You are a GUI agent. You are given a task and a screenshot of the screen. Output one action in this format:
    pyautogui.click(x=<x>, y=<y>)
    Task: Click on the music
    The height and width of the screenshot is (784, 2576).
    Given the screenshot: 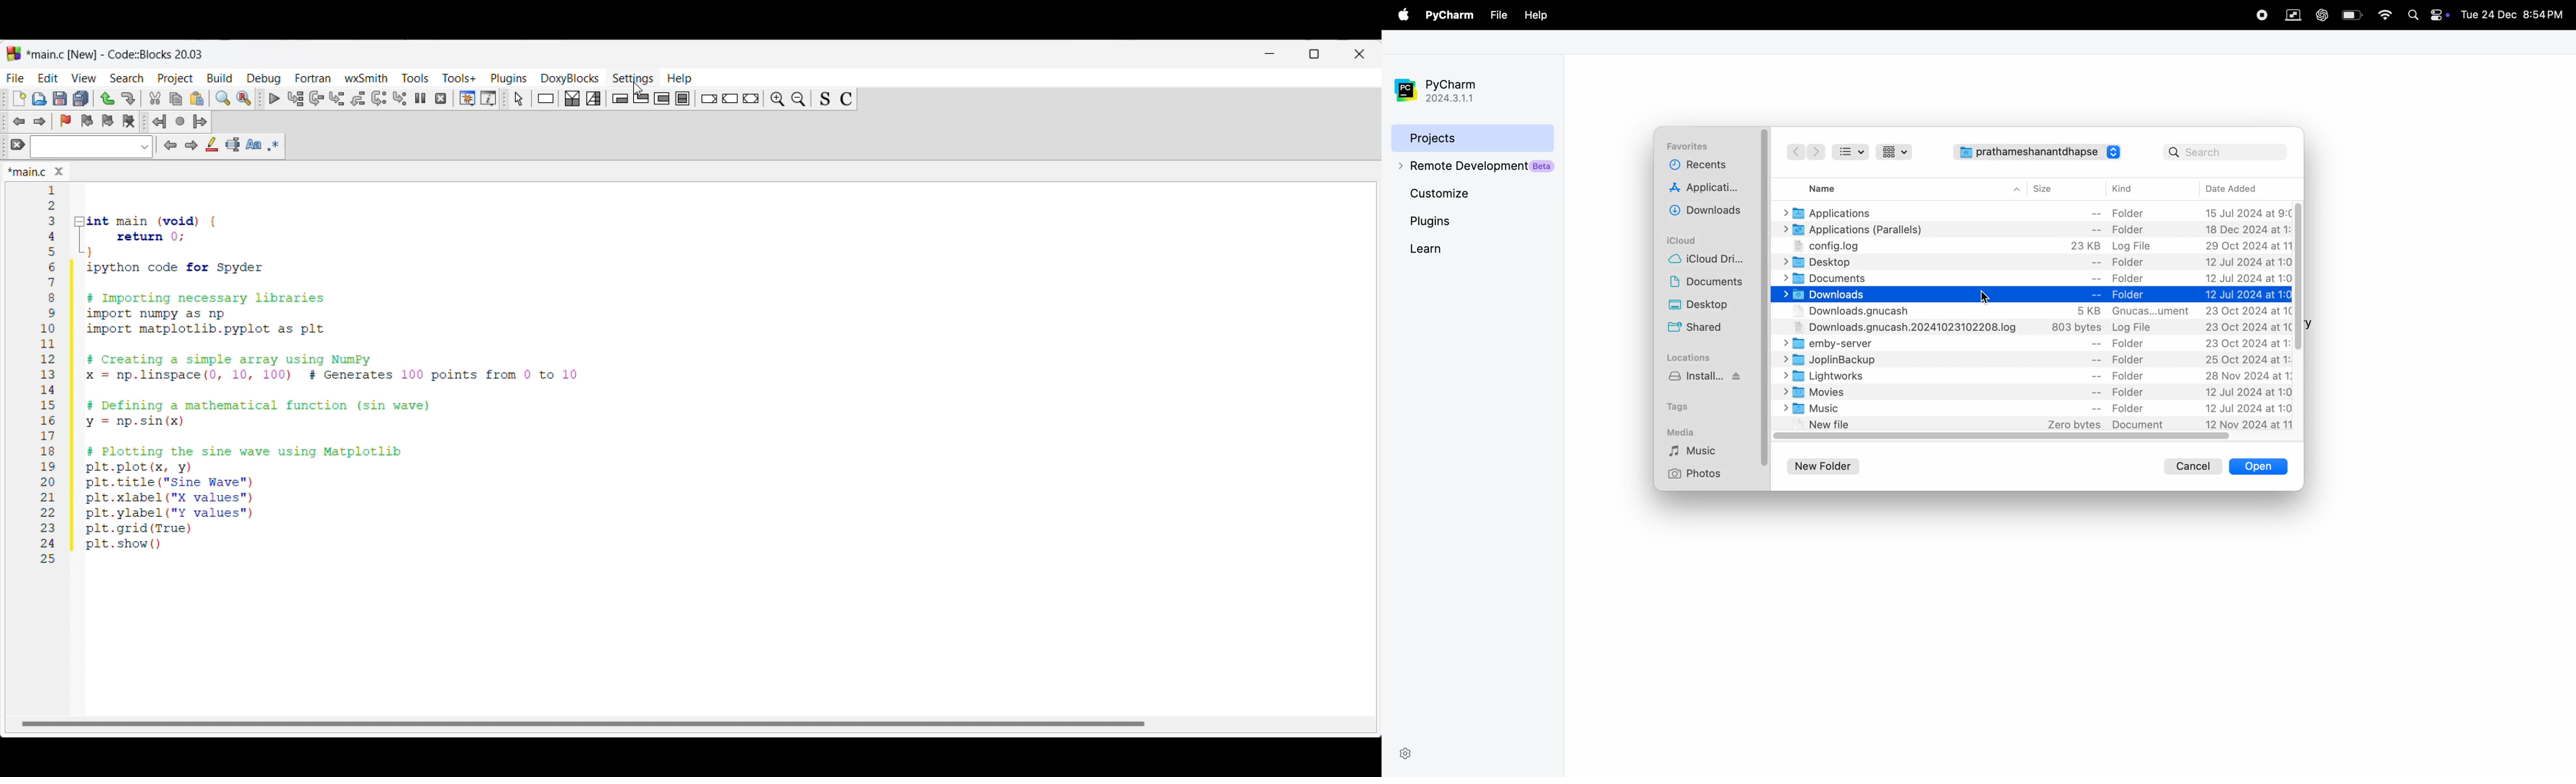 What is the action you would take?
    pyautogui.click(x=2036, y=409)
    